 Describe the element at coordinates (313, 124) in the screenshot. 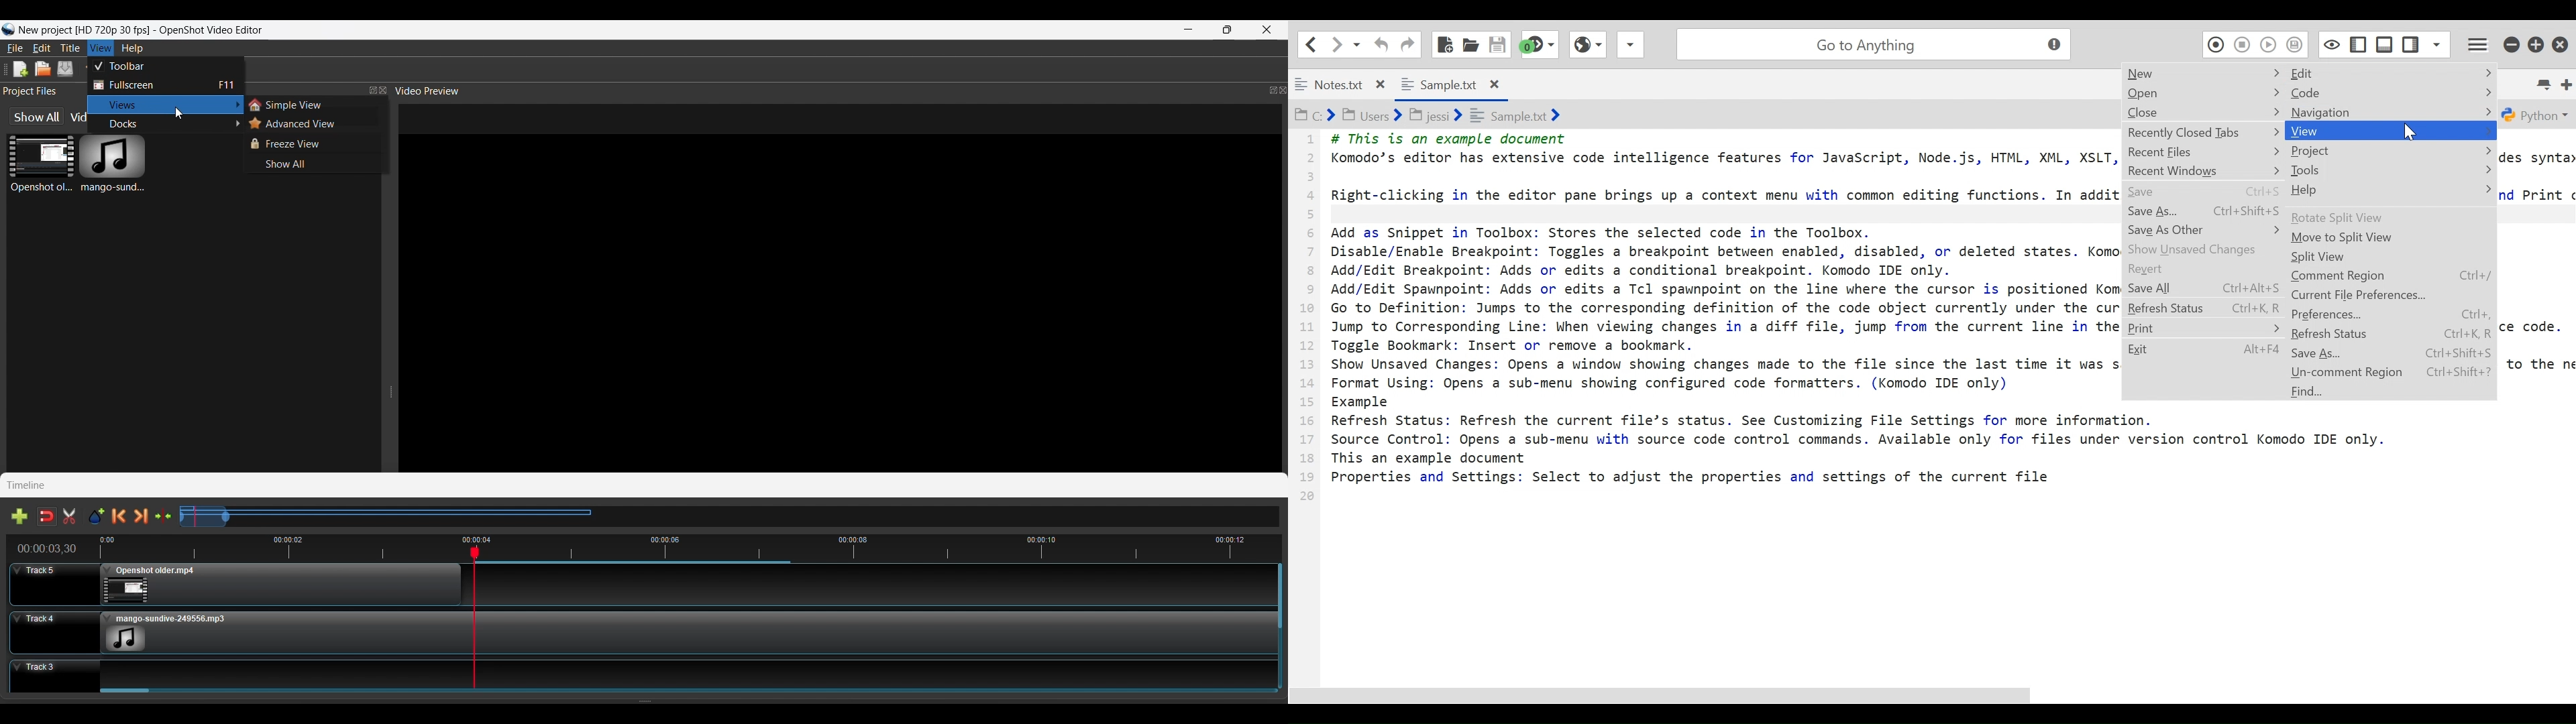

I see `Advance View` at that location.